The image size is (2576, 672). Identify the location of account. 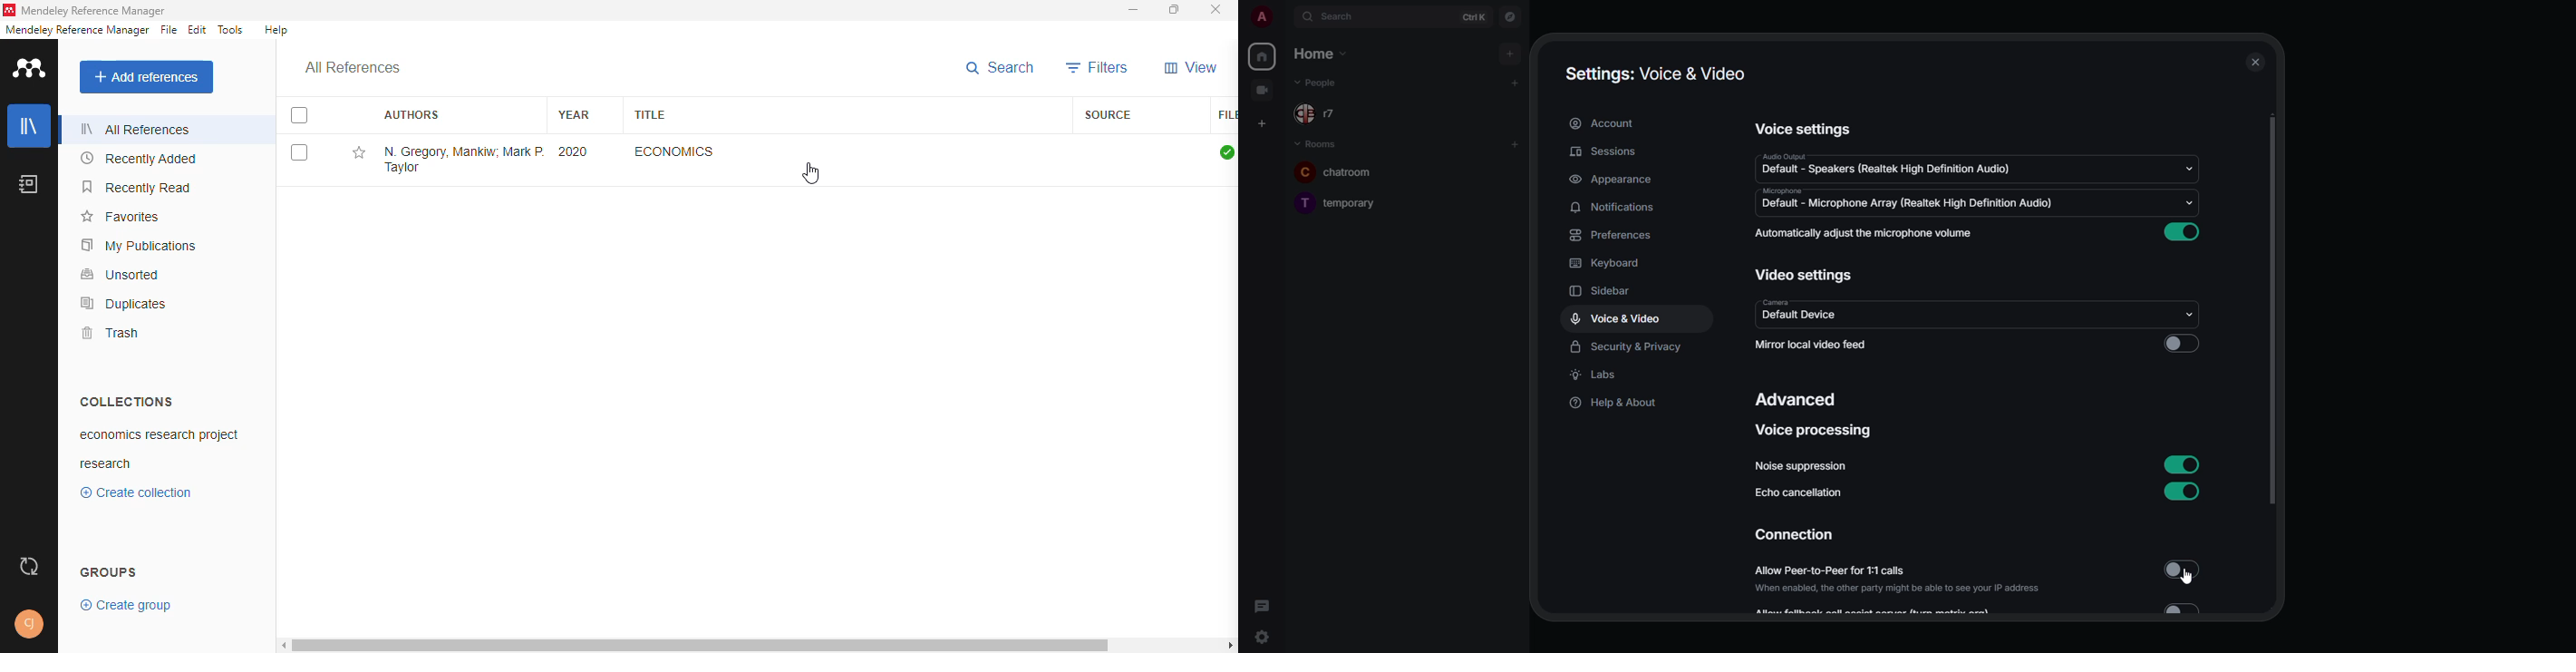
(1603, 124).